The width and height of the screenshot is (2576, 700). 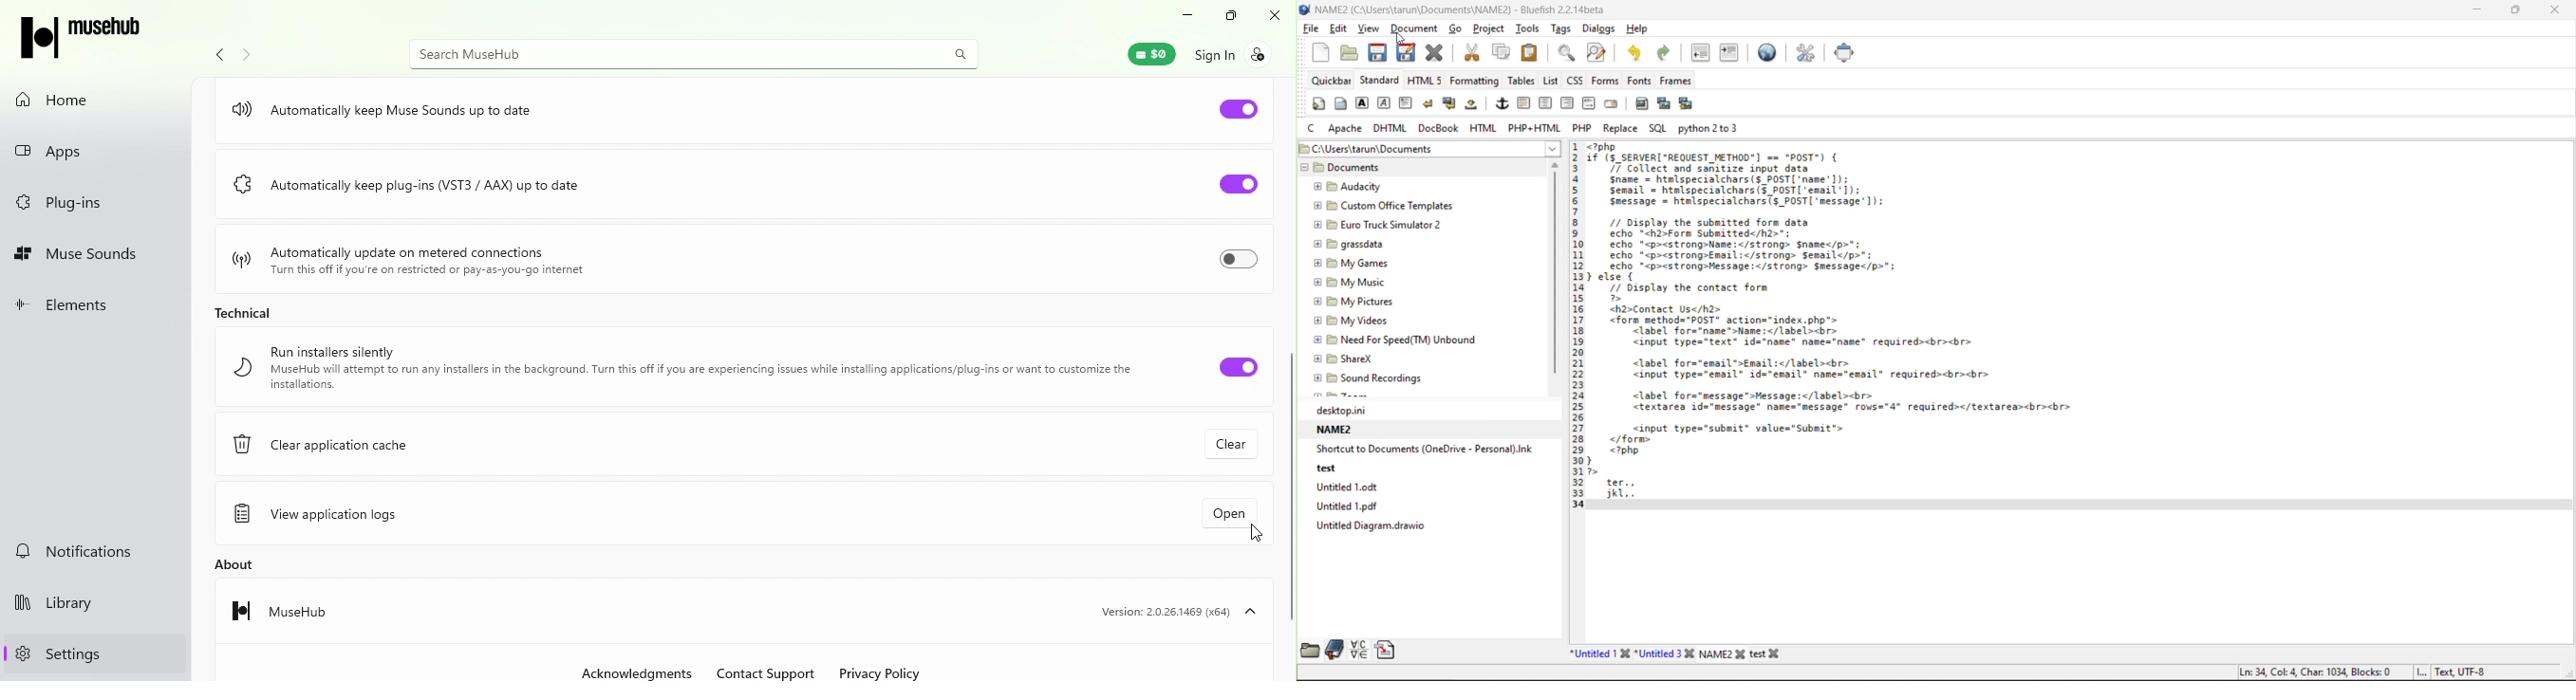 I want to click on c, so click(x=1313, y=127).